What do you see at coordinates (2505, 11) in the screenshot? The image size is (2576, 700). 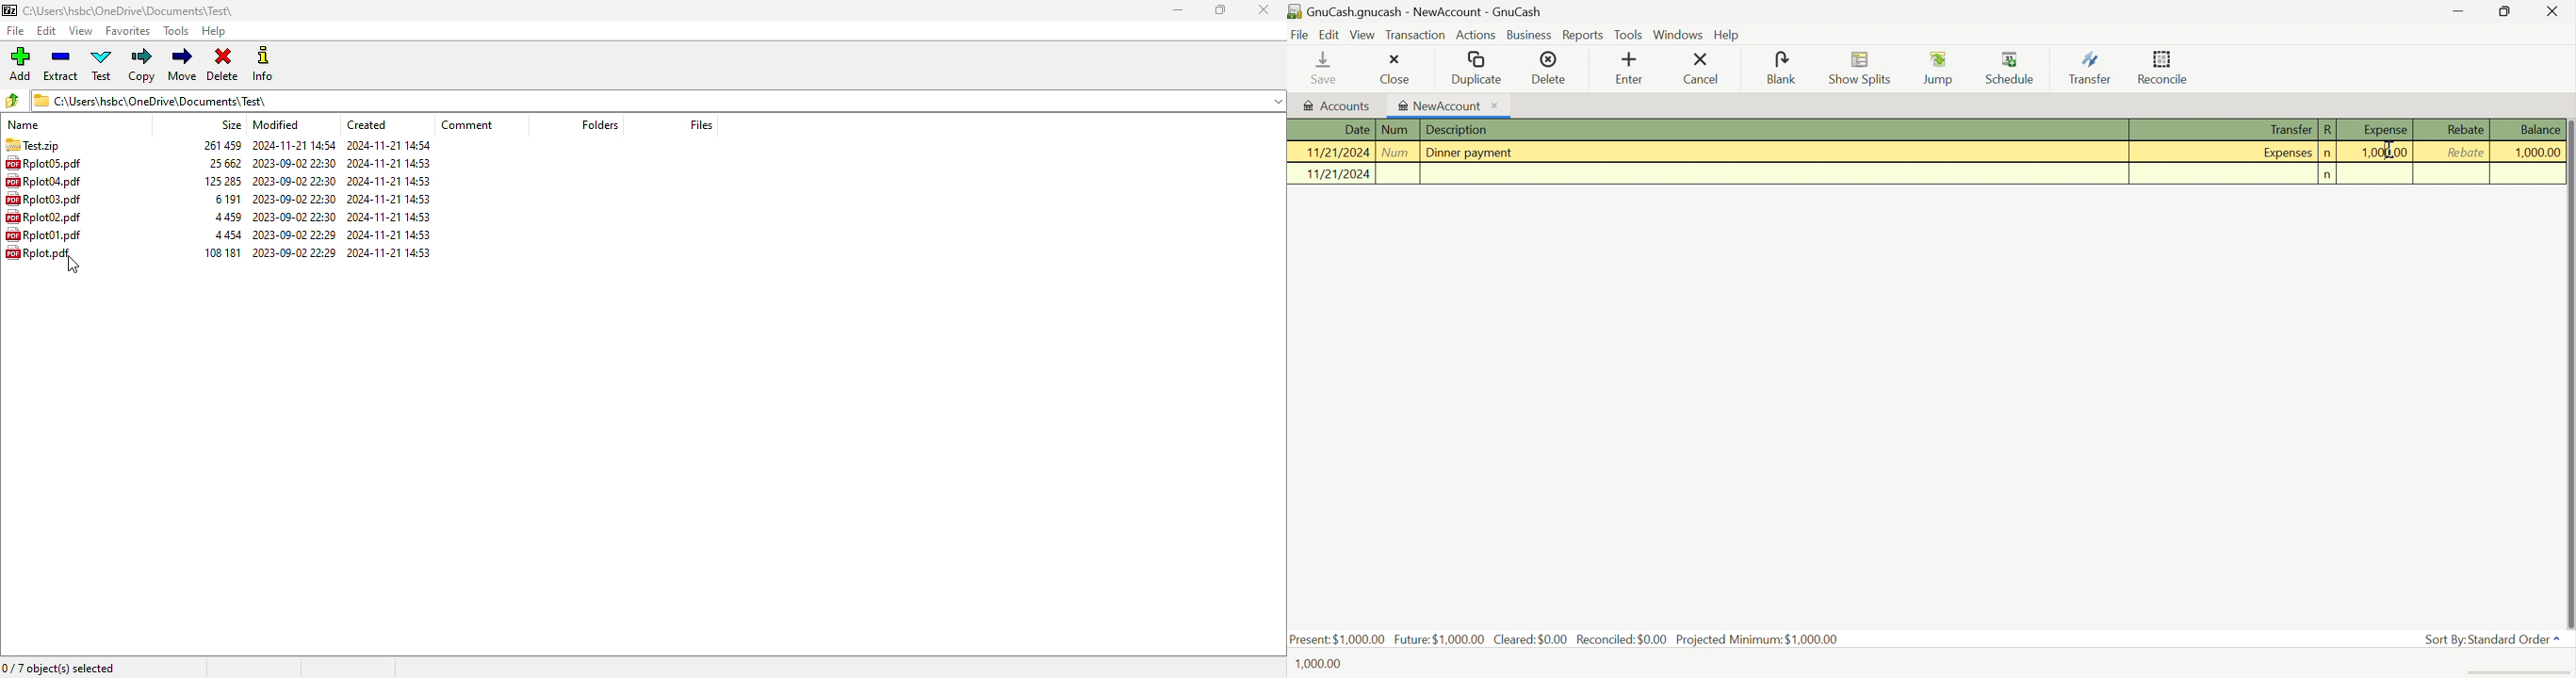 I see `Restore Down` at bounding box center [2505, 11].